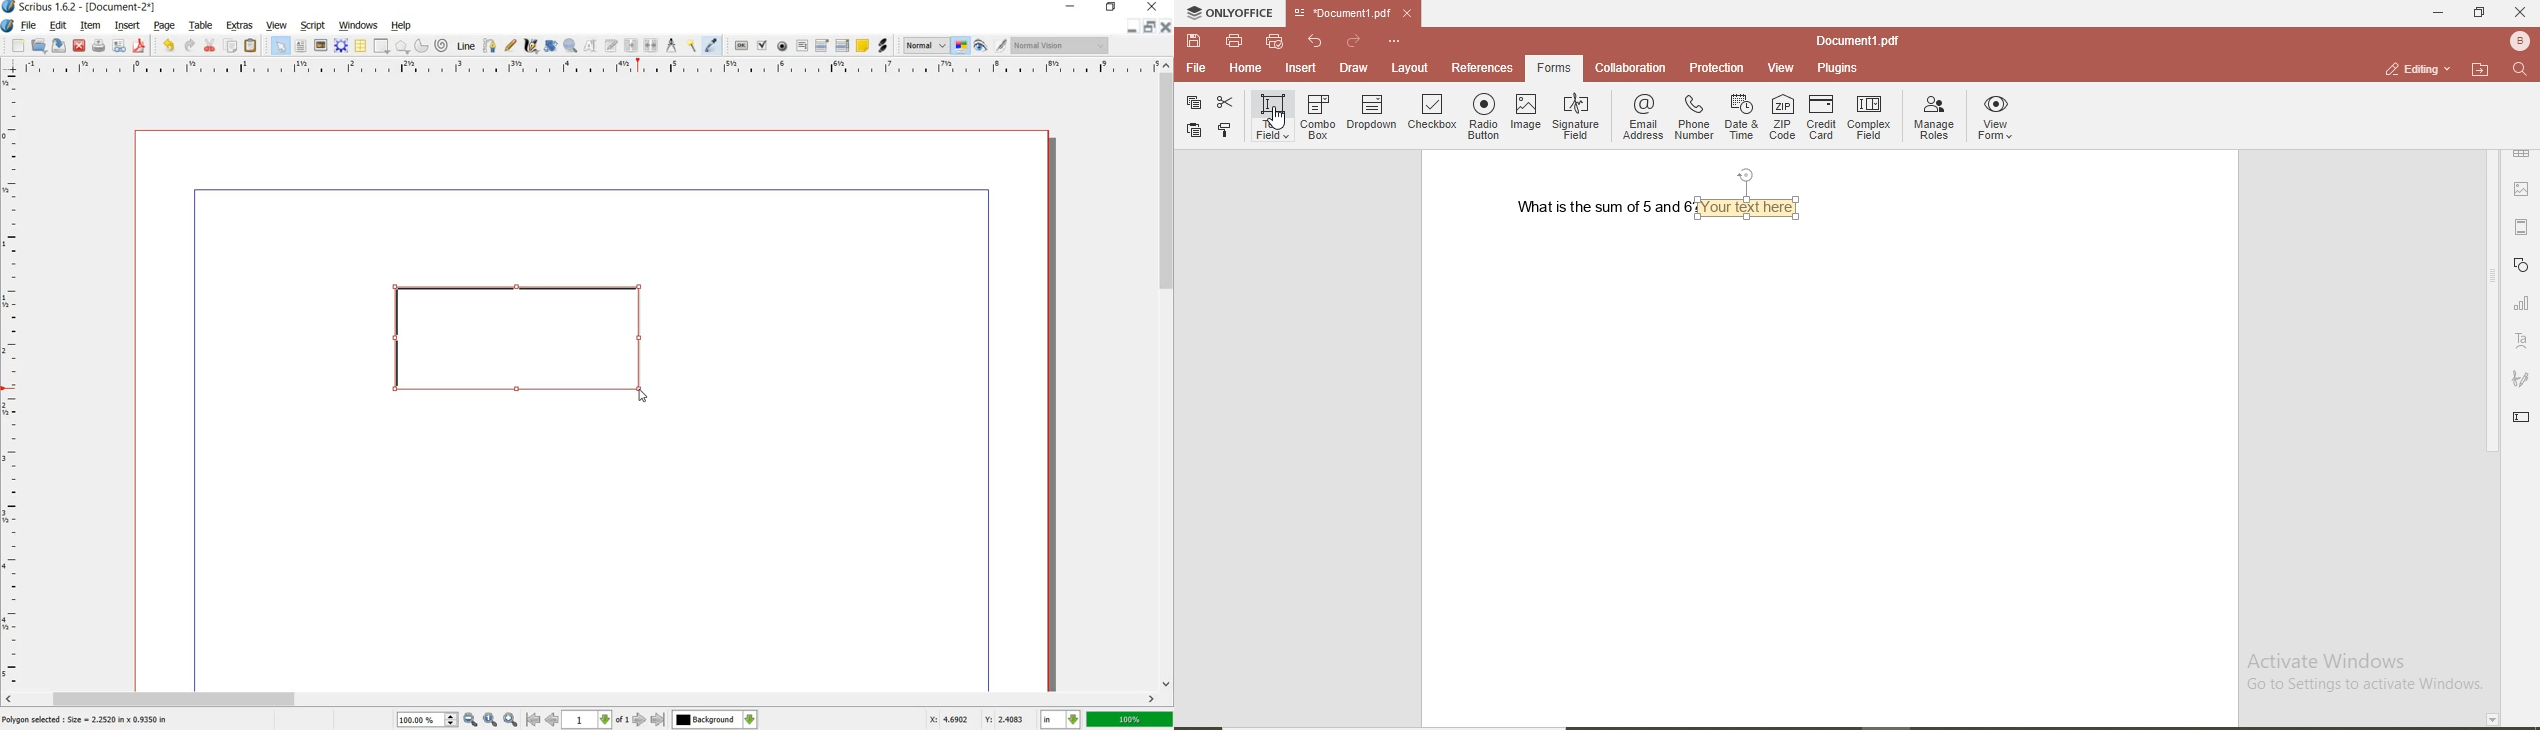 The width and height of the screenshot is (2548, 756). Describe the element at coordinates (692, 46) in the screenshot. I see `COPY ITEM PROPERTIES` at that location.